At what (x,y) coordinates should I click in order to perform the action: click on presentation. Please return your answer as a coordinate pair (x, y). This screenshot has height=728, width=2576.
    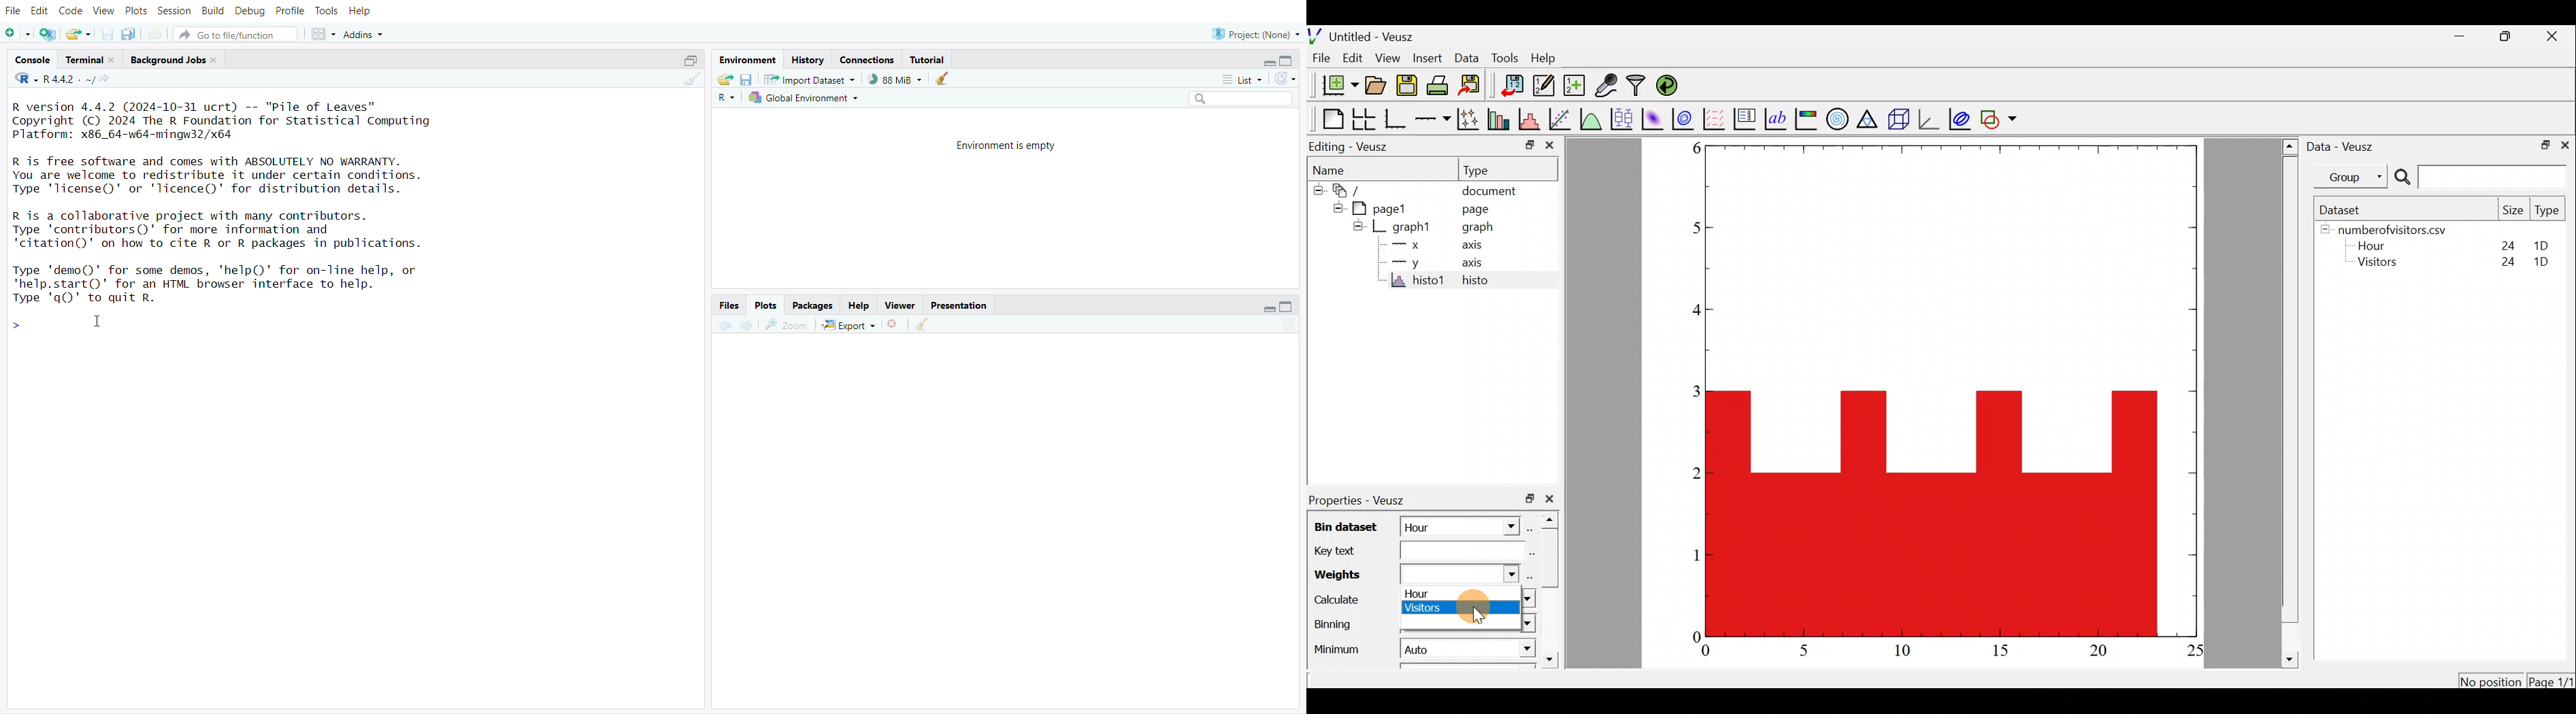
    Looking at the image, I should click on (958, 305).